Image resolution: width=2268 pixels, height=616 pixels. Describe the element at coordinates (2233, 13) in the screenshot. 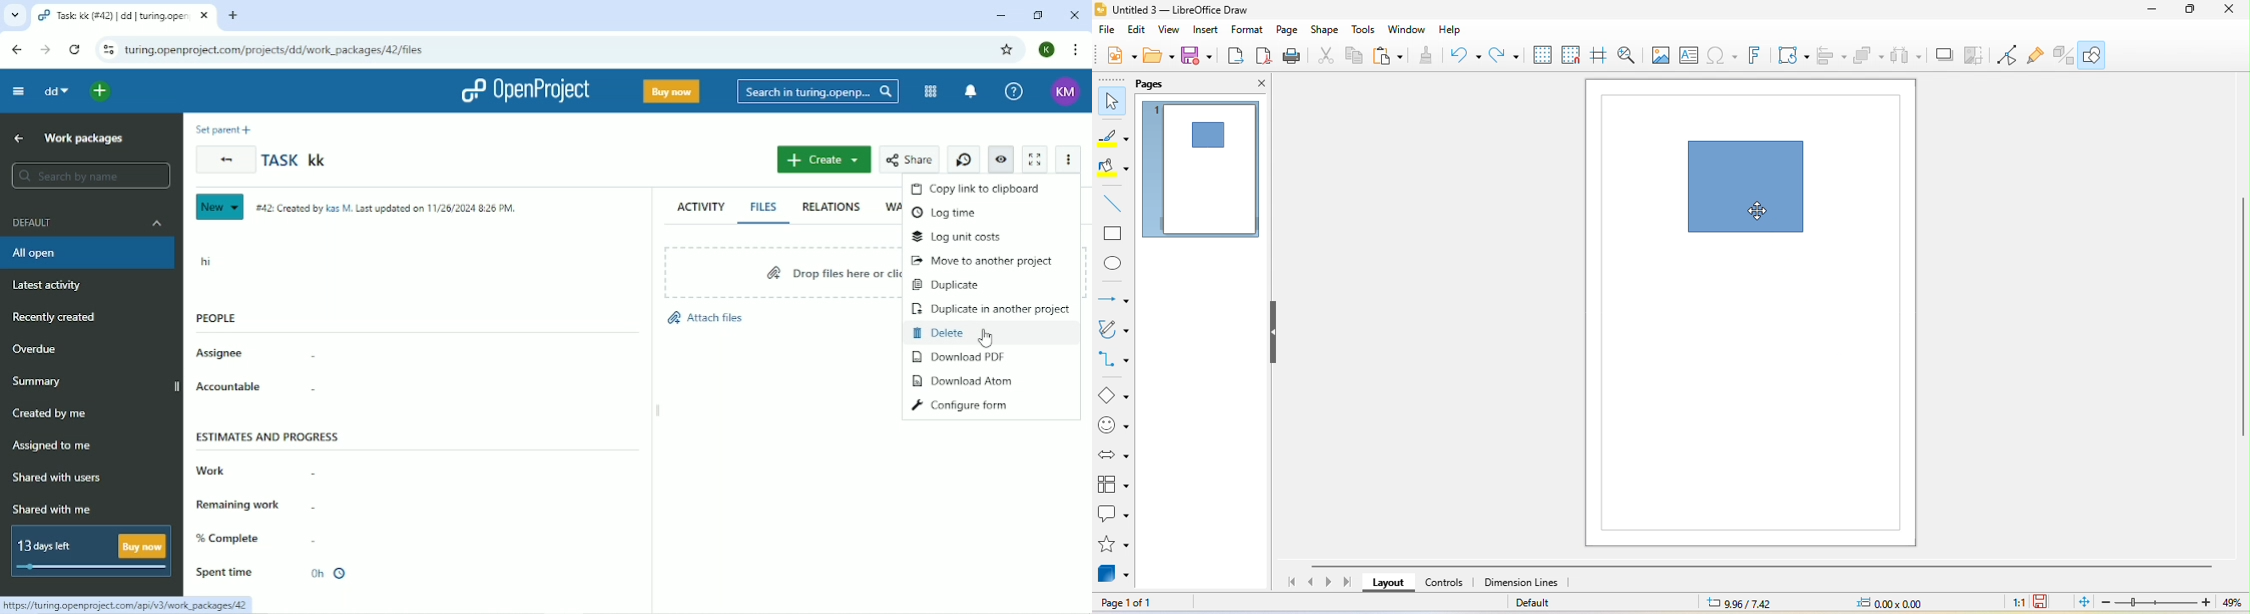

I see `close` at that location.